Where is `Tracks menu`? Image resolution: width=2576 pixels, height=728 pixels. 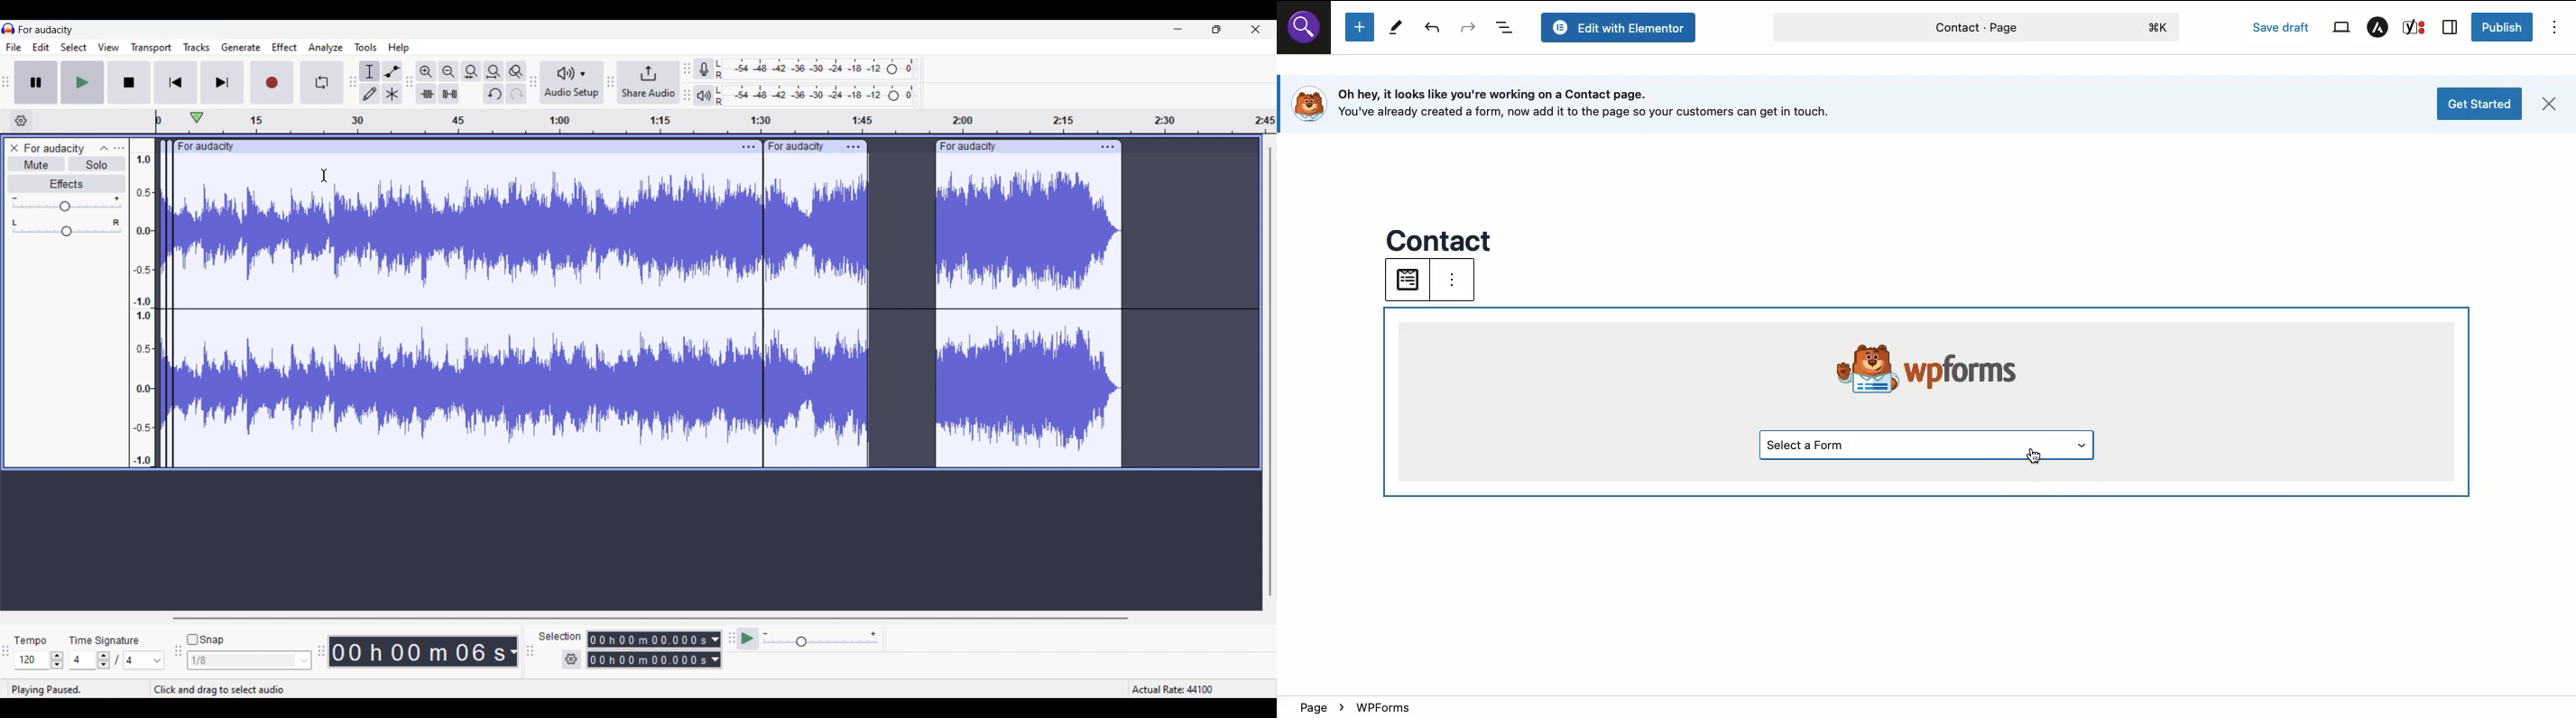
Tracks menu is located at coordinates (196, 48).